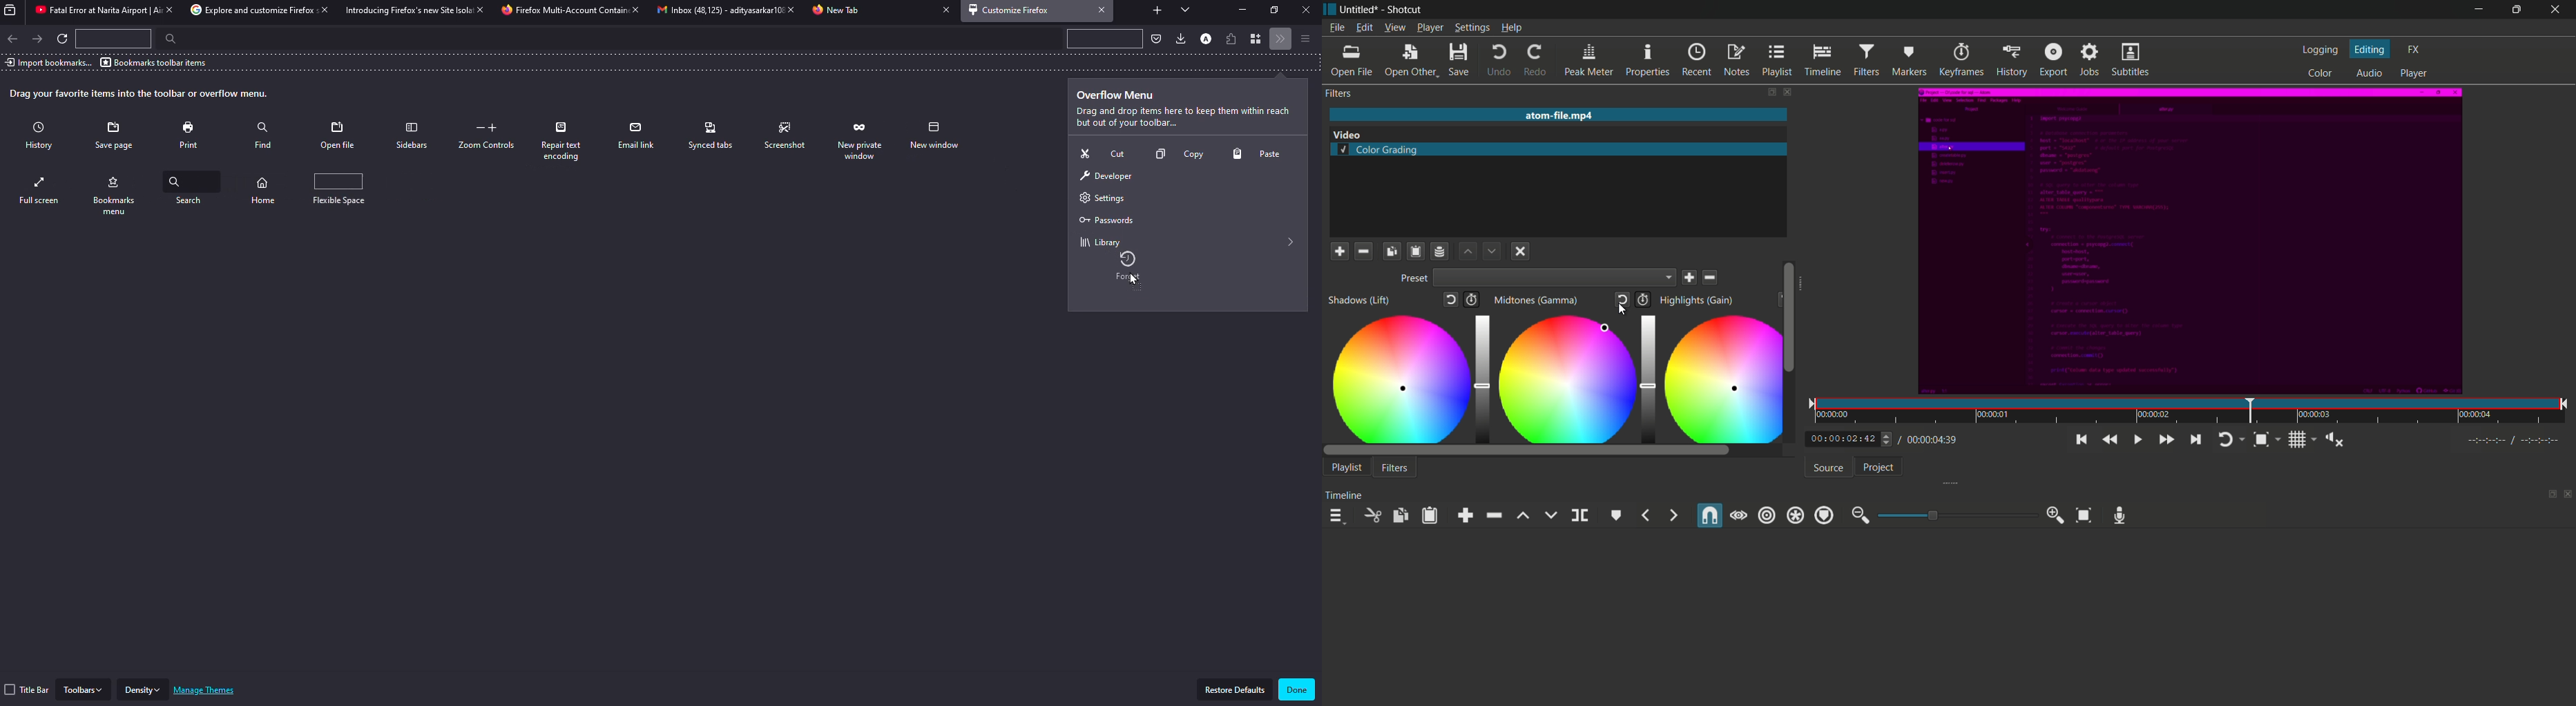 The image size is (2576, 728). Describe the element at coordinates (635, 10) in the screenshot. I see `close` at that location.